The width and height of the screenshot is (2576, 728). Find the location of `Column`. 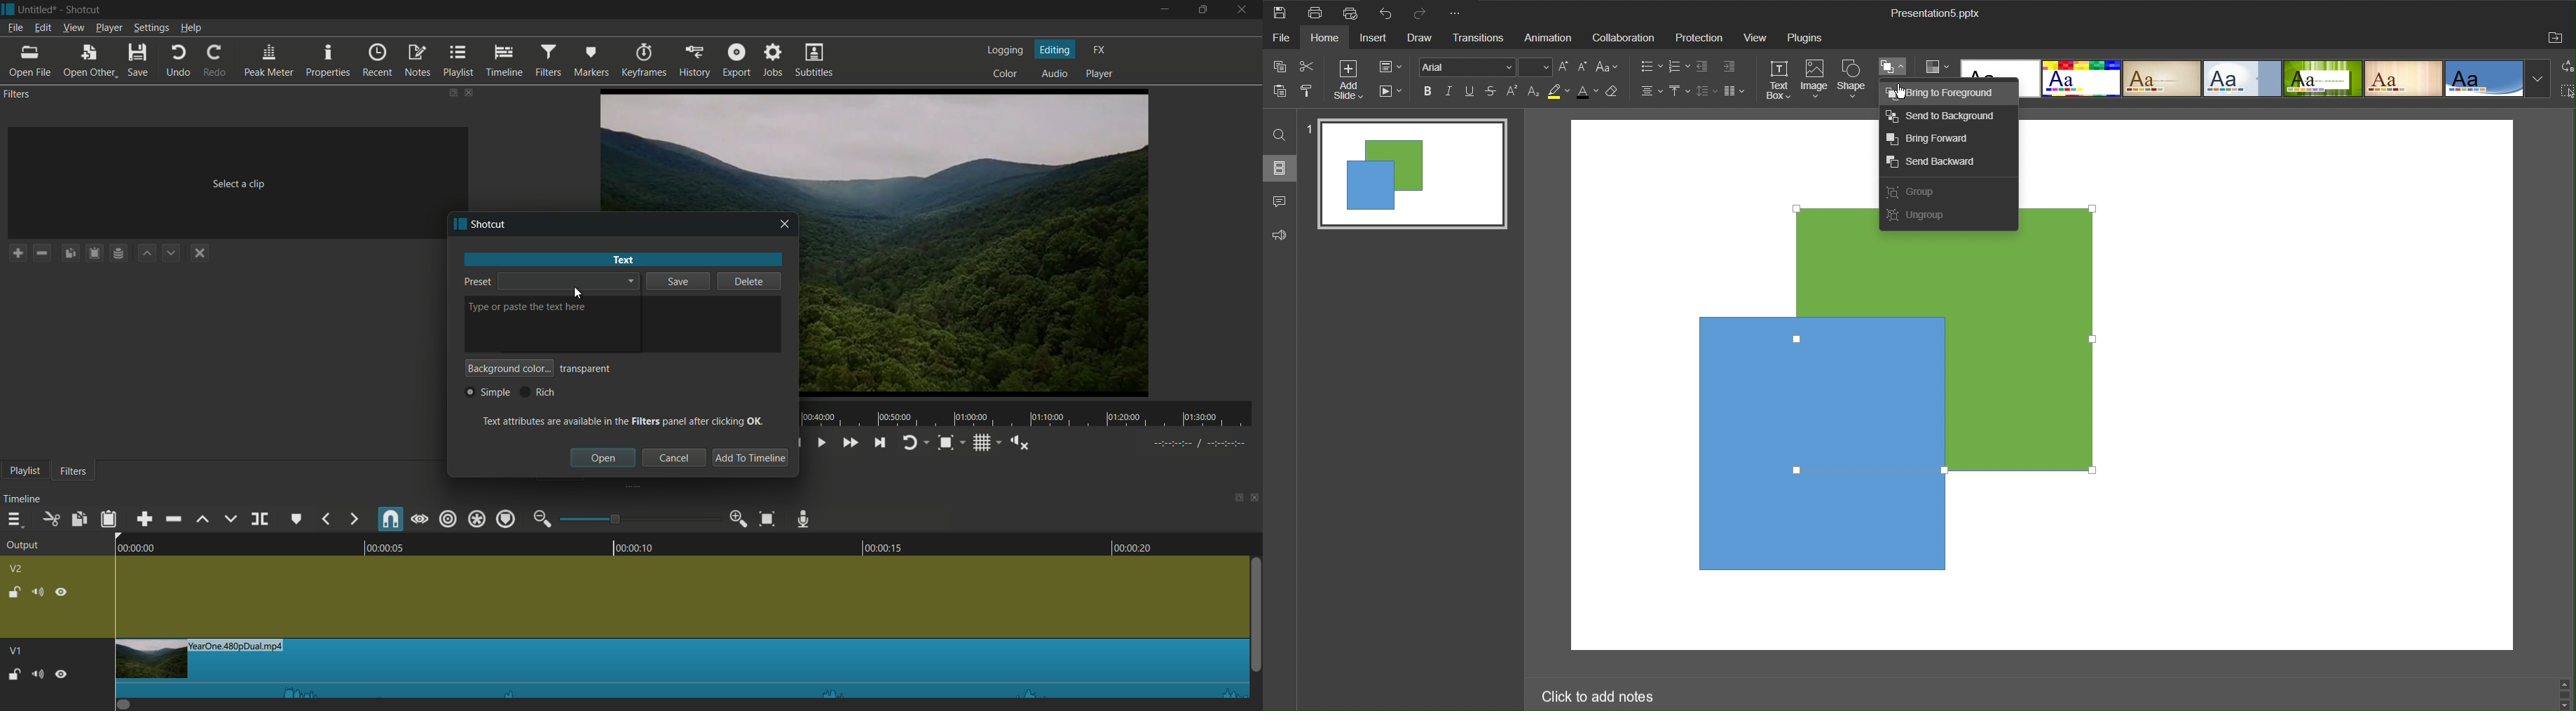

Column is located at coordinates (1737, 93).